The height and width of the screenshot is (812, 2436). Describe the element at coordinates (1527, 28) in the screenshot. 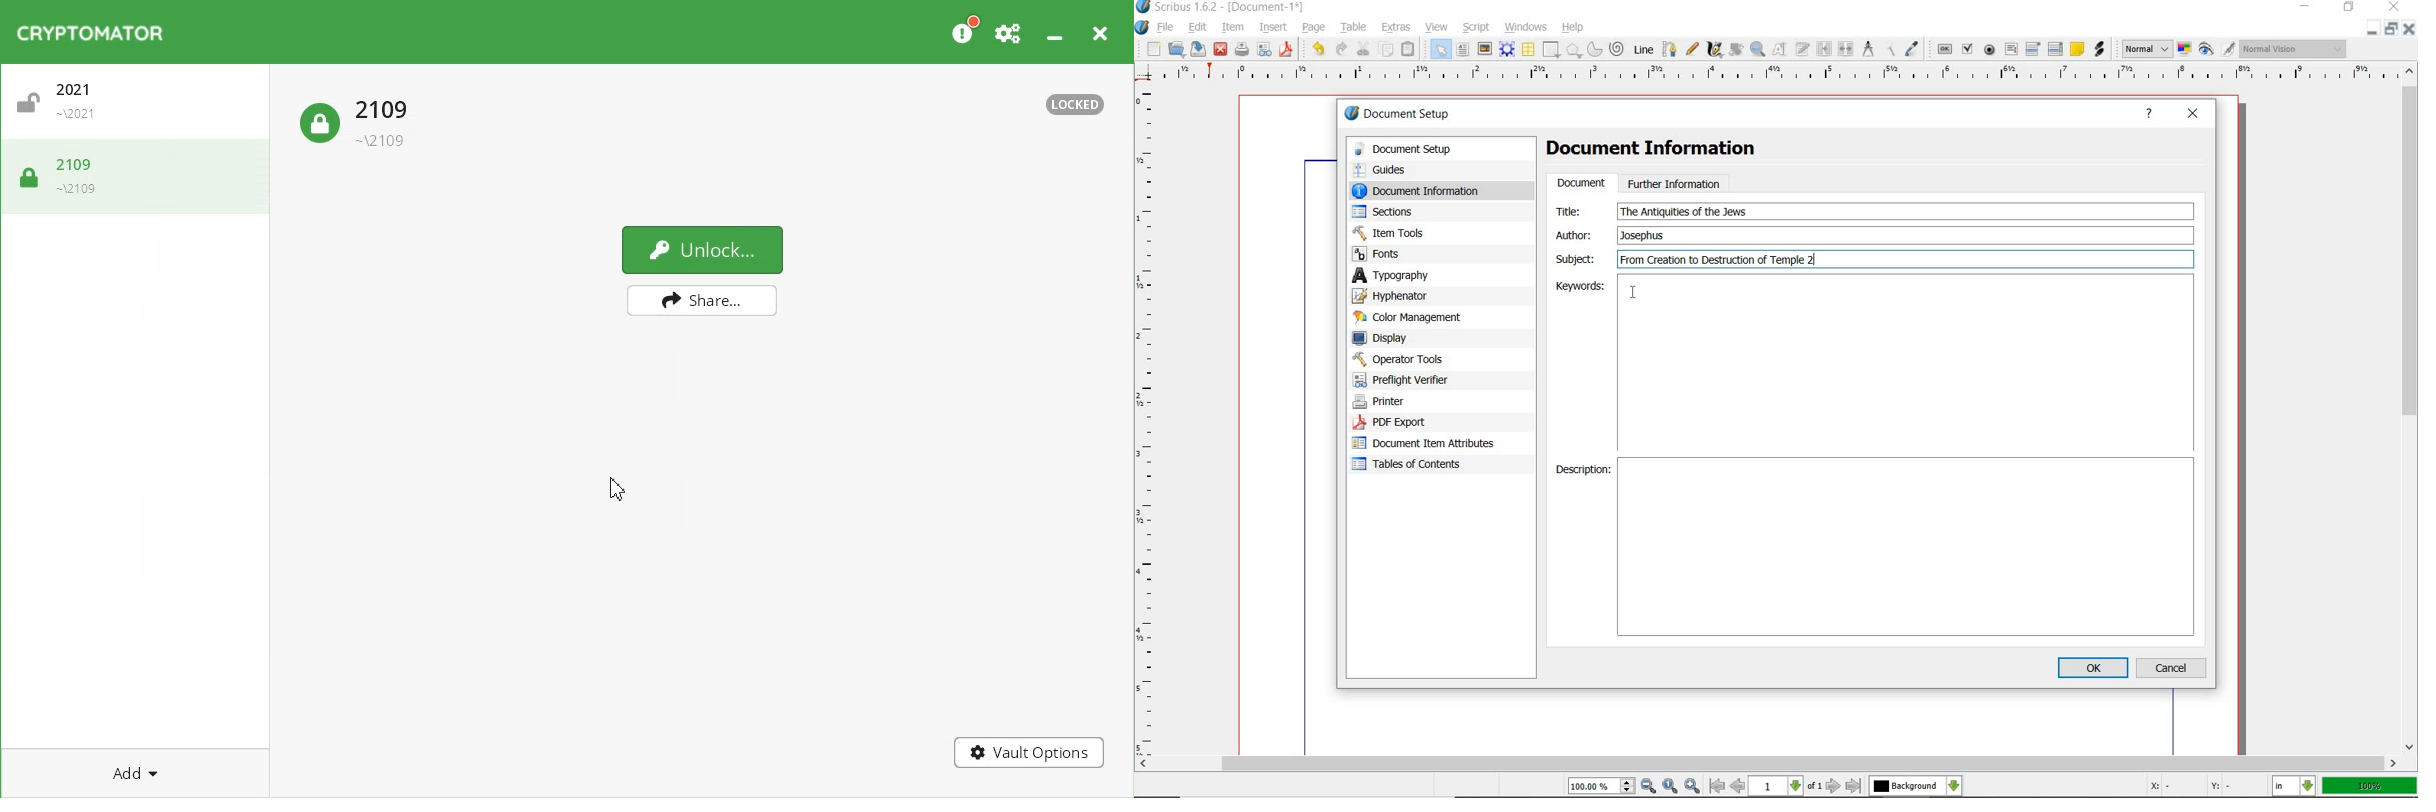

I see `windows` at that location.